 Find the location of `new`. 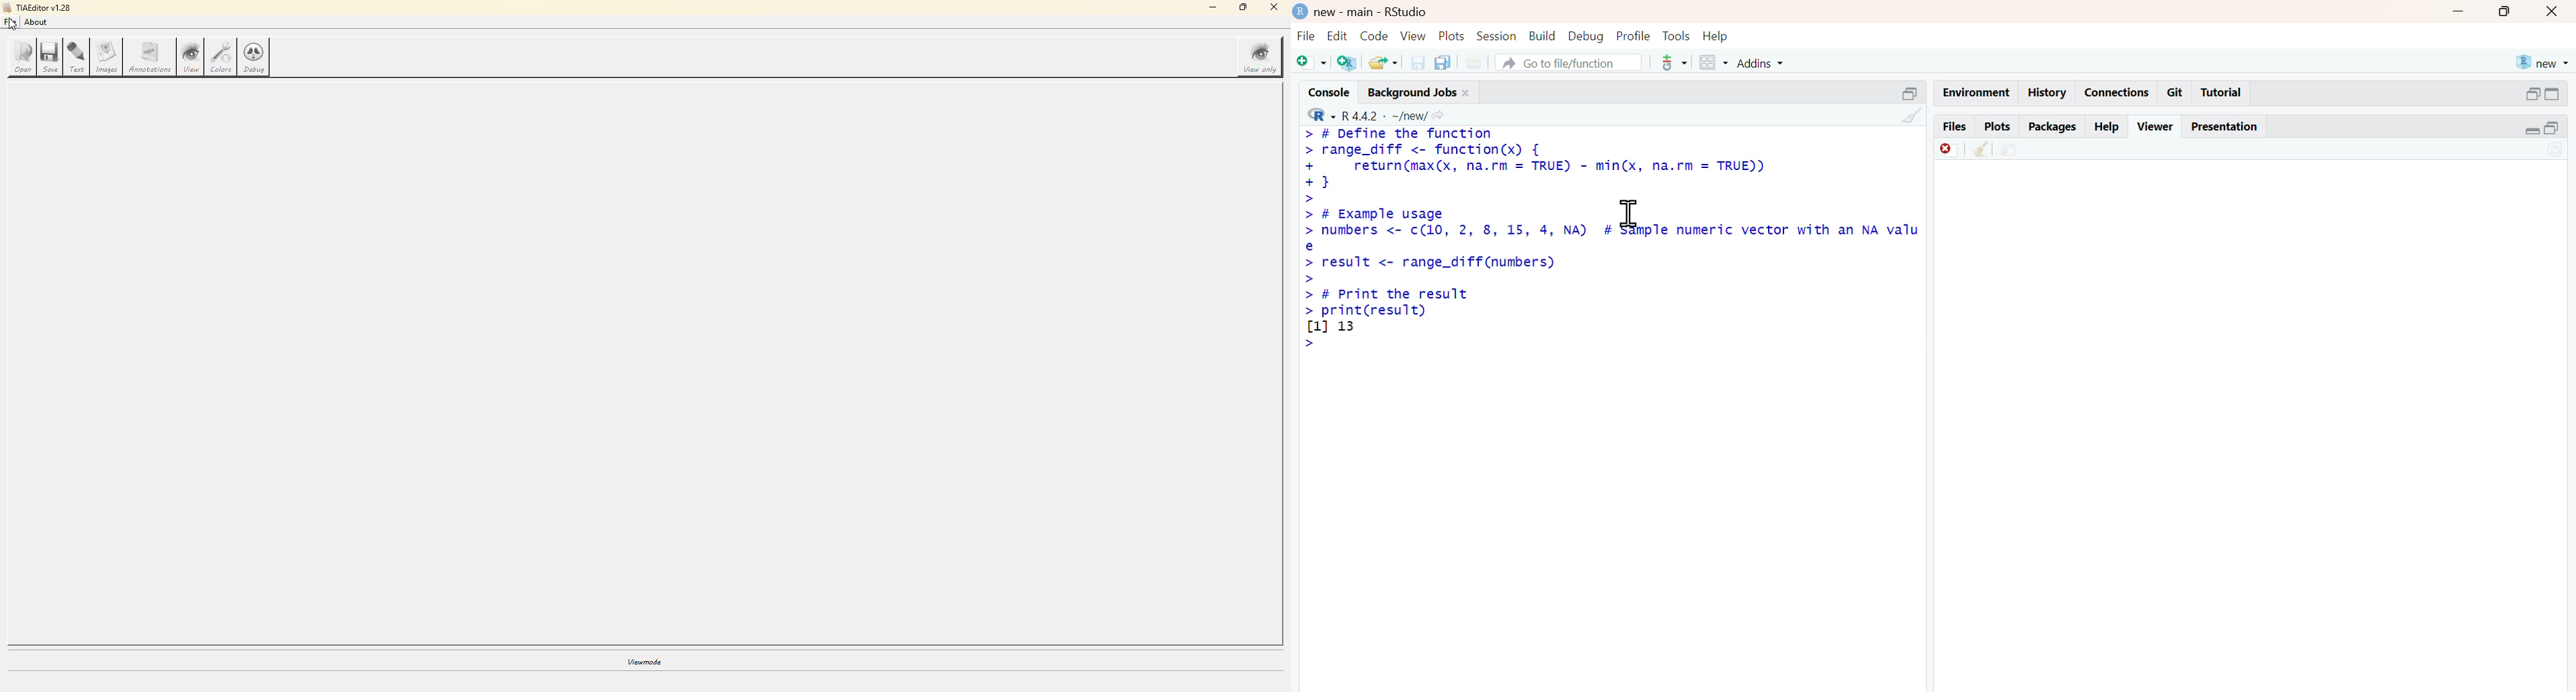

new is located at coordinates (2544, 63).